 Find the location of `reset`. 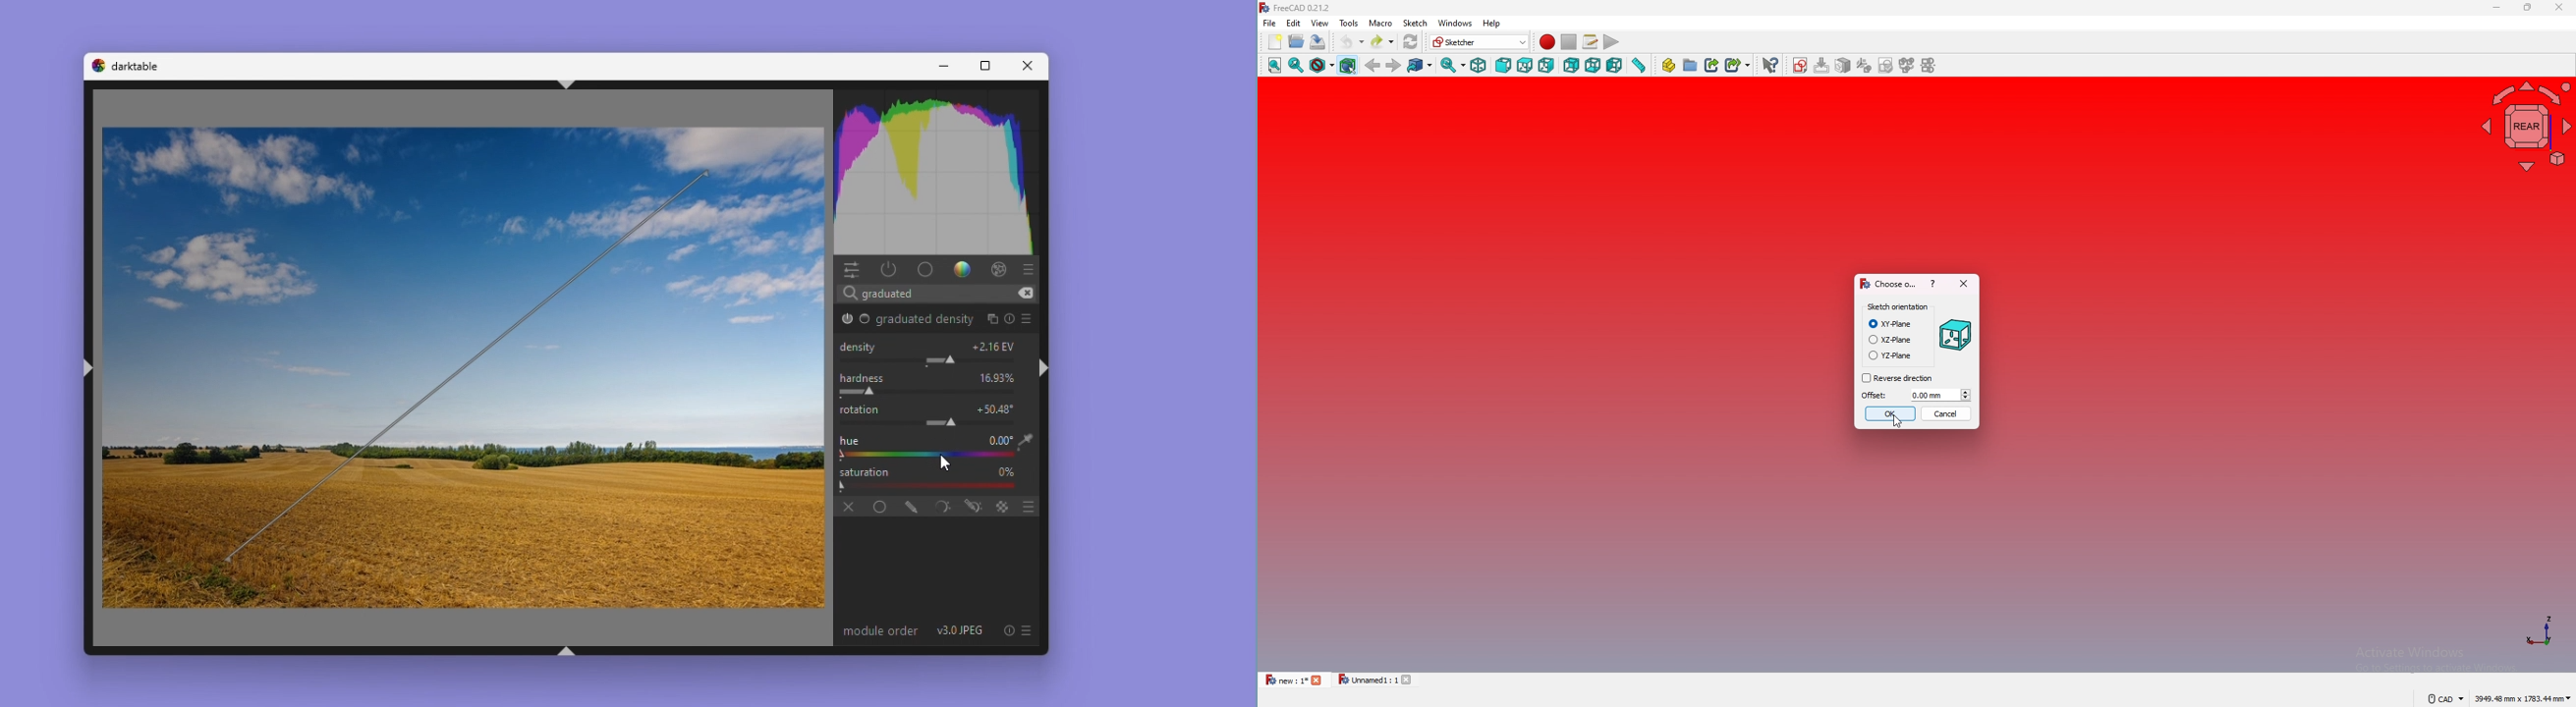

reset is located at coordinates (1008, 630).